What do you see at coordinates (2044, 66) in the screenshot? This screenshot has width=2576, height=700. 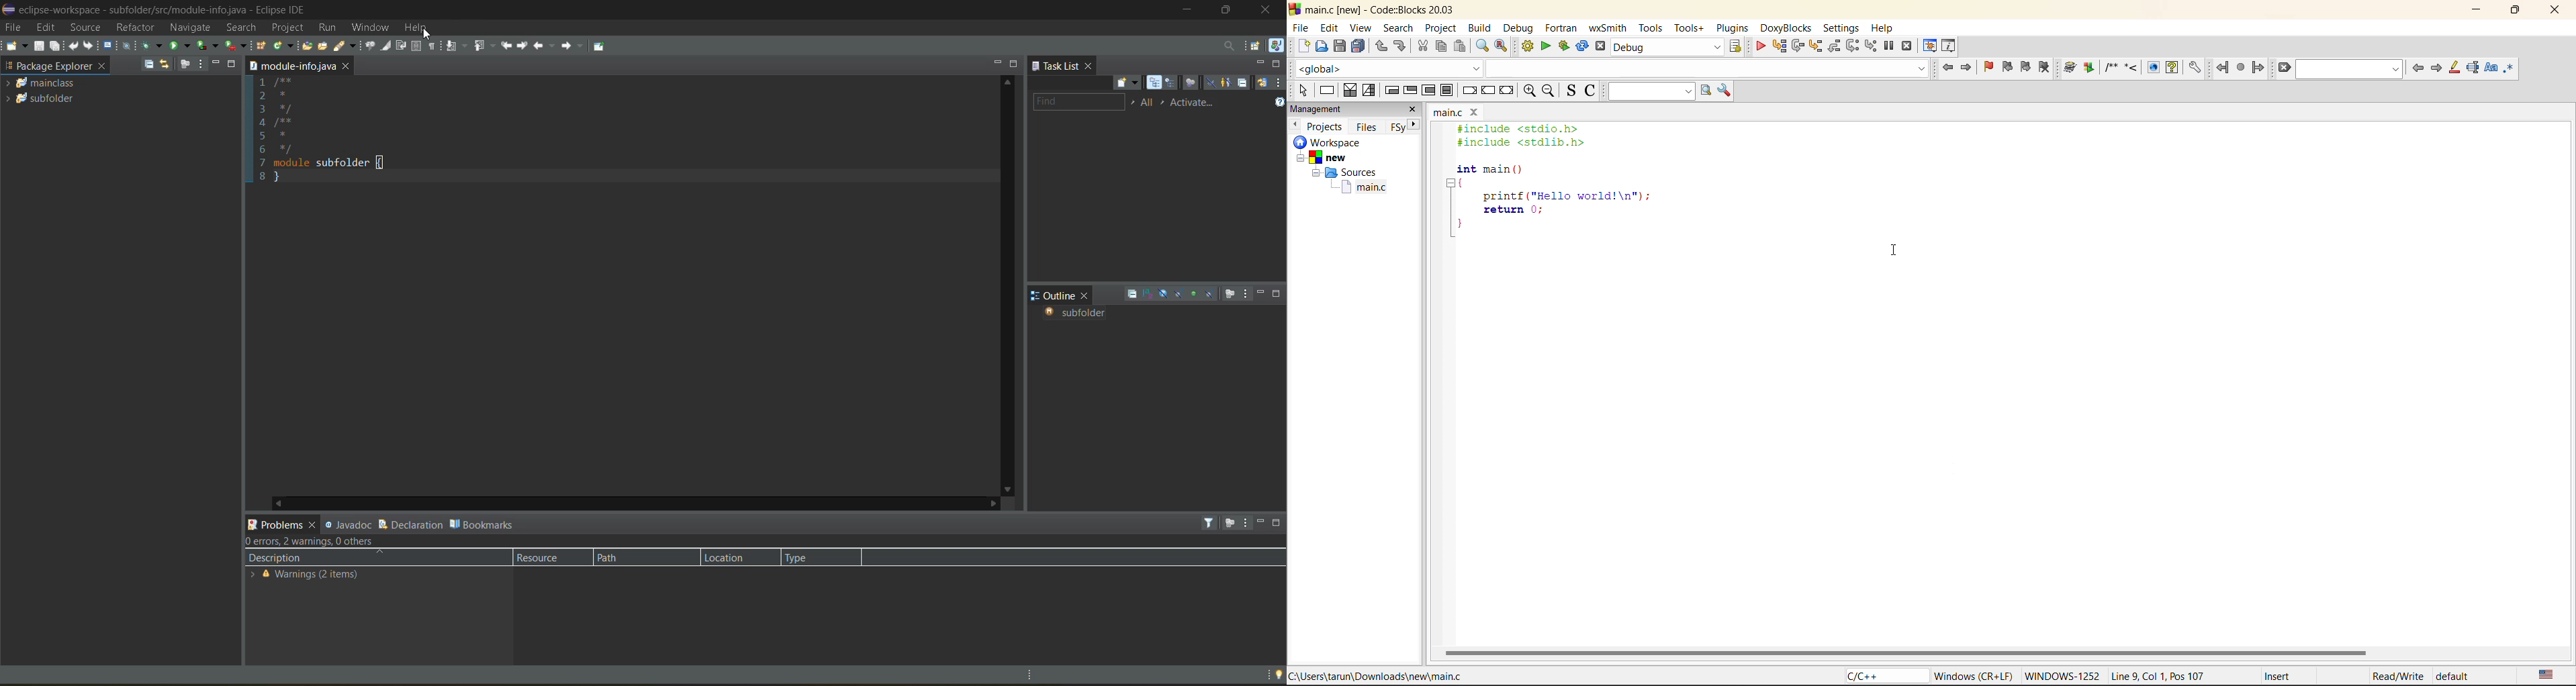 I see `clear bookmark` at bounding box center [2044, 66].